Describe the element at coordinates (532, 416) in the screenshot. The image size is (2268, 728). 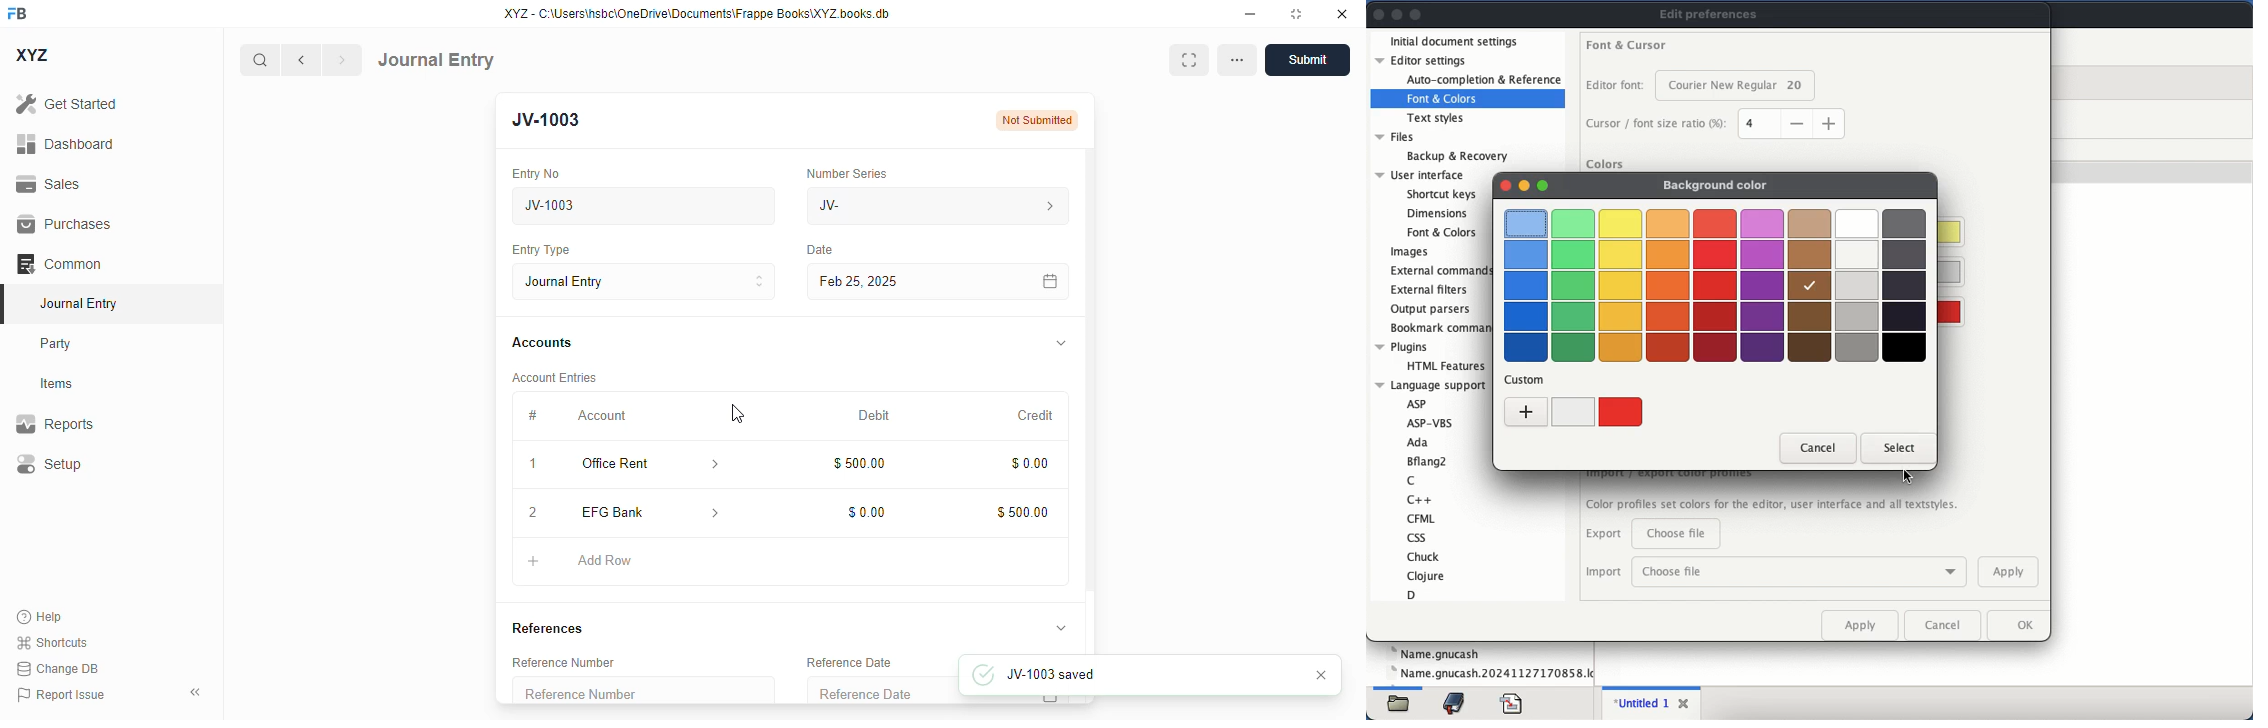
I see `#` at that location.